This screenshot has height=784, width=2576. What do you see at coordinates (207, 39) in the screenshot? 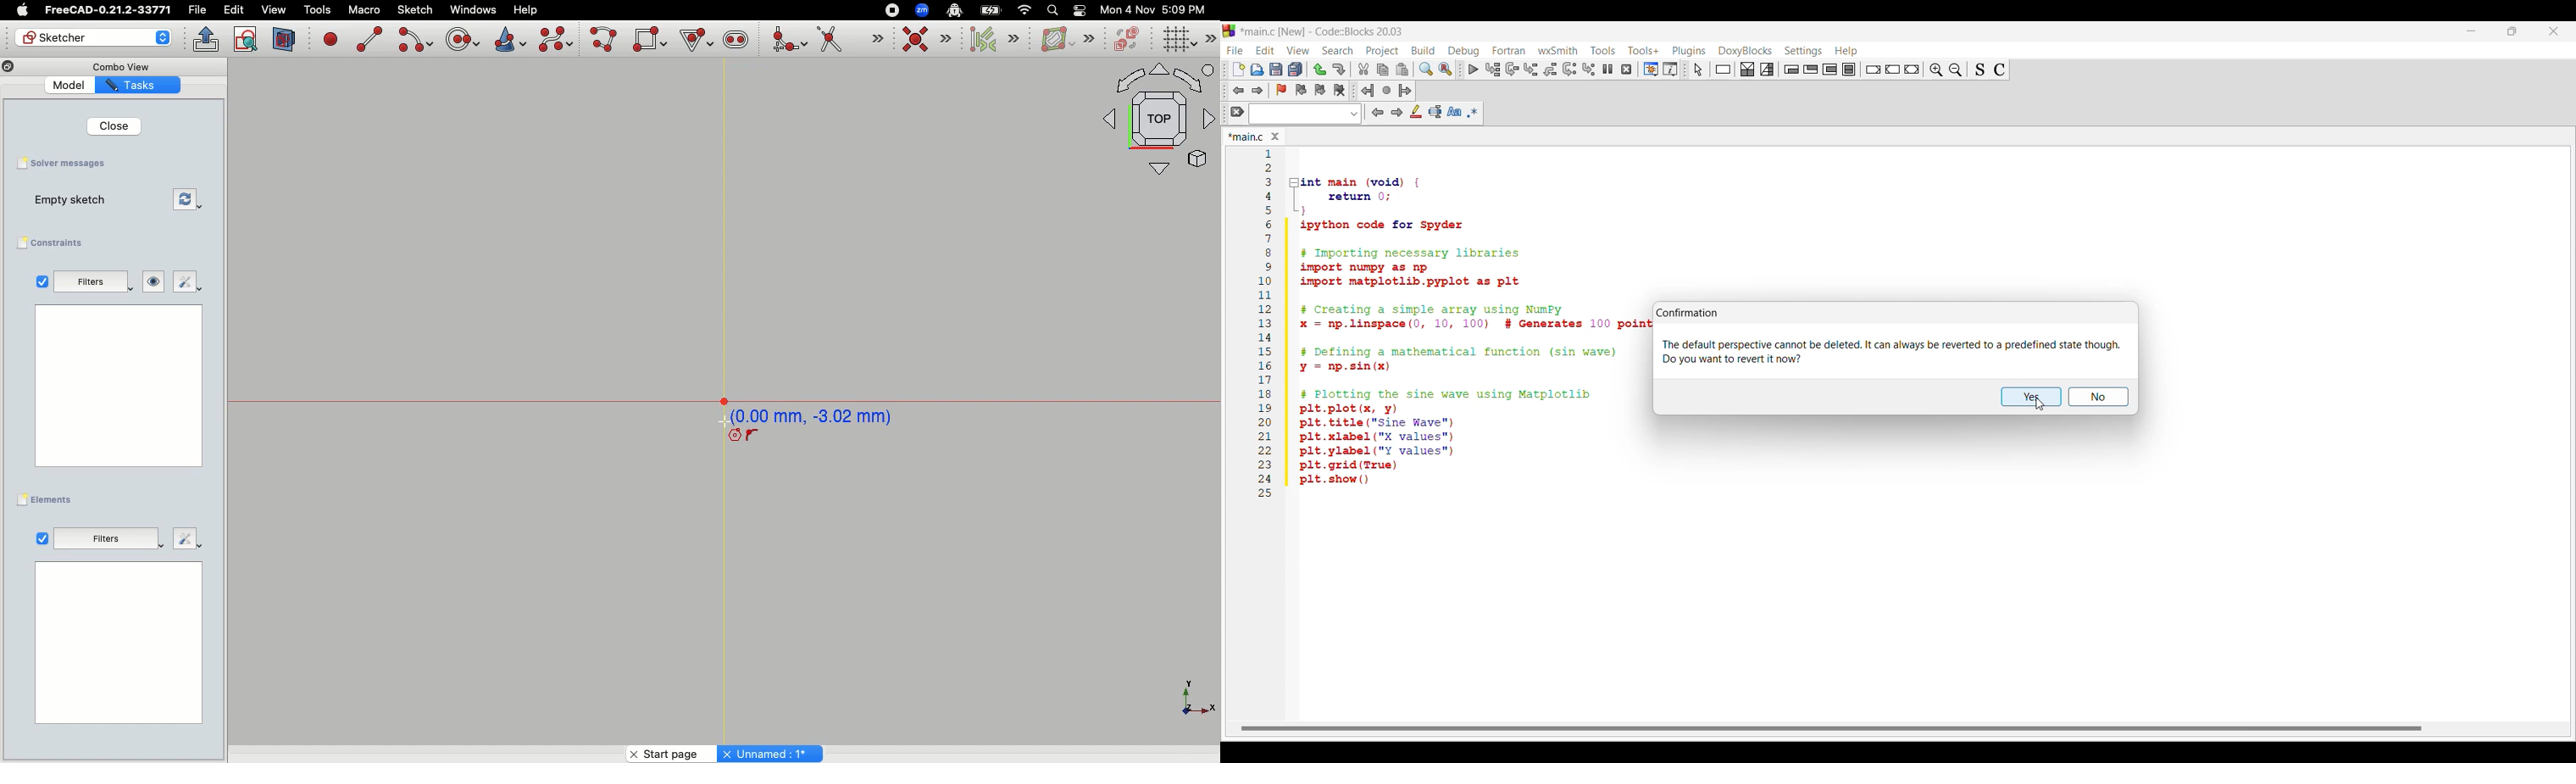
I see `Leave sketch` at bounding box center [207, 39].